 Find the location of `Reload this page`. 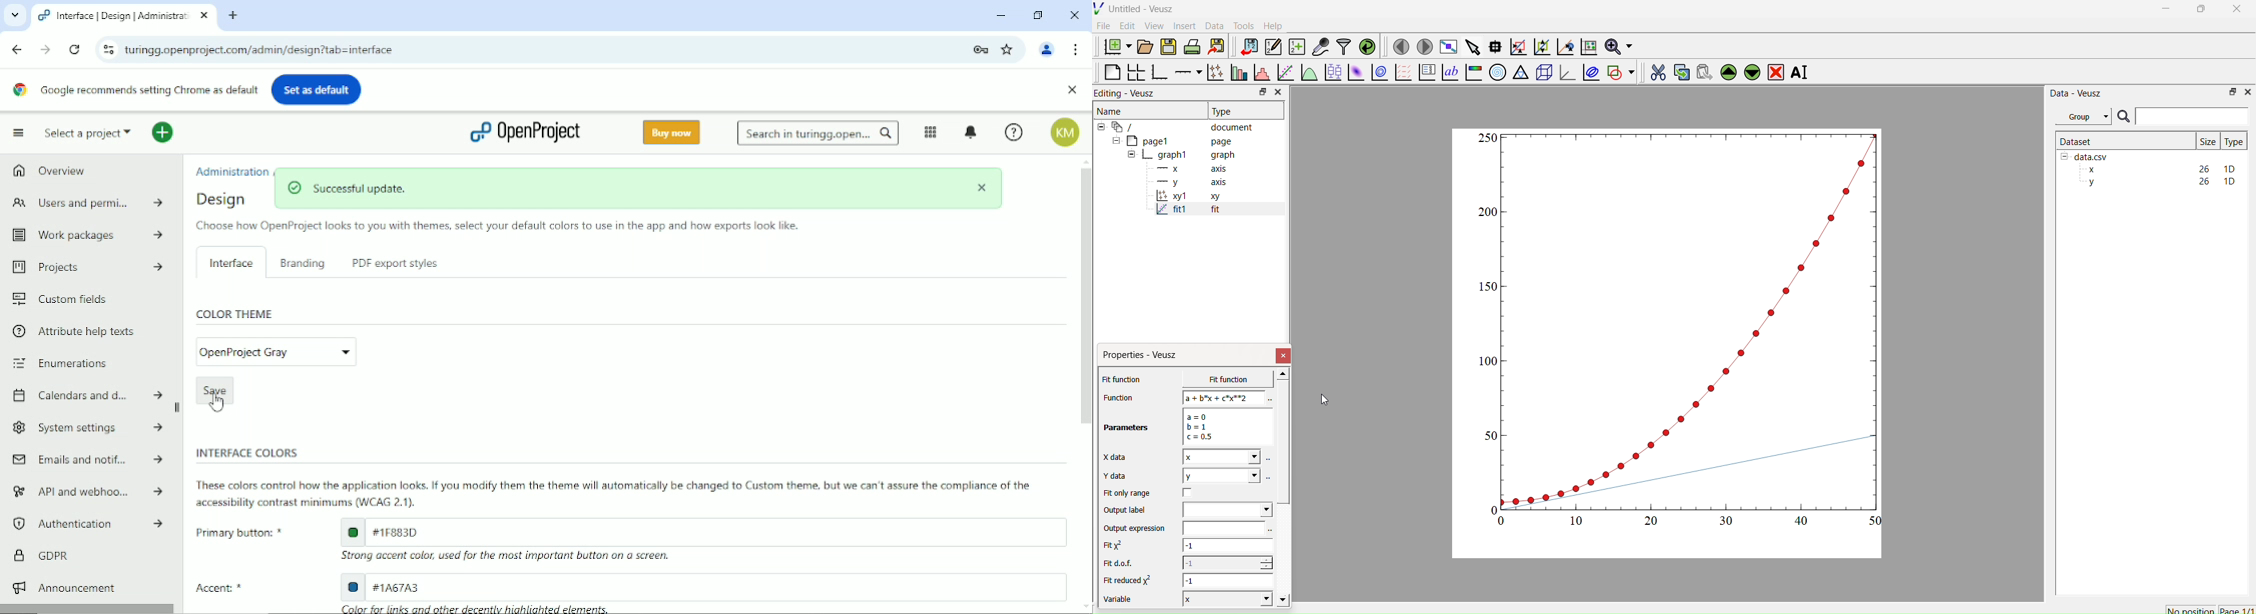

Reload this page is located at coordinates (74, 50).